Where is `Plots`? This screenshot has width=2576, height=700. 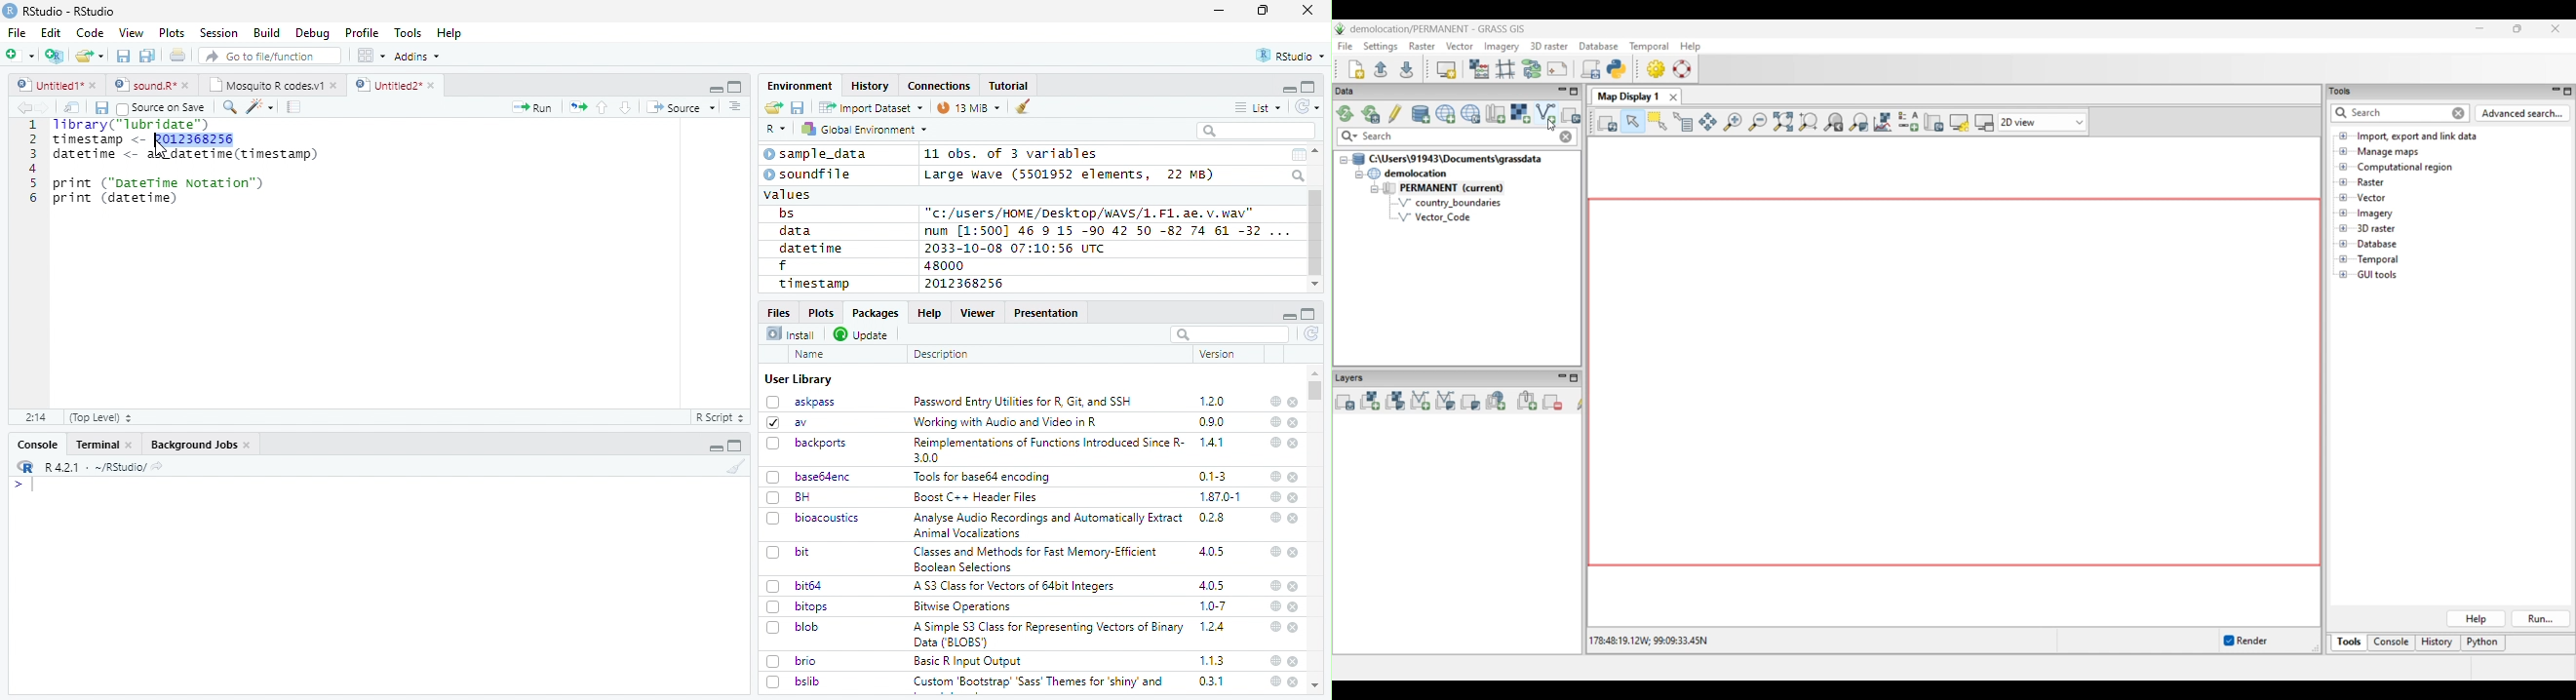
Plots is located at coordinates (820, 312).